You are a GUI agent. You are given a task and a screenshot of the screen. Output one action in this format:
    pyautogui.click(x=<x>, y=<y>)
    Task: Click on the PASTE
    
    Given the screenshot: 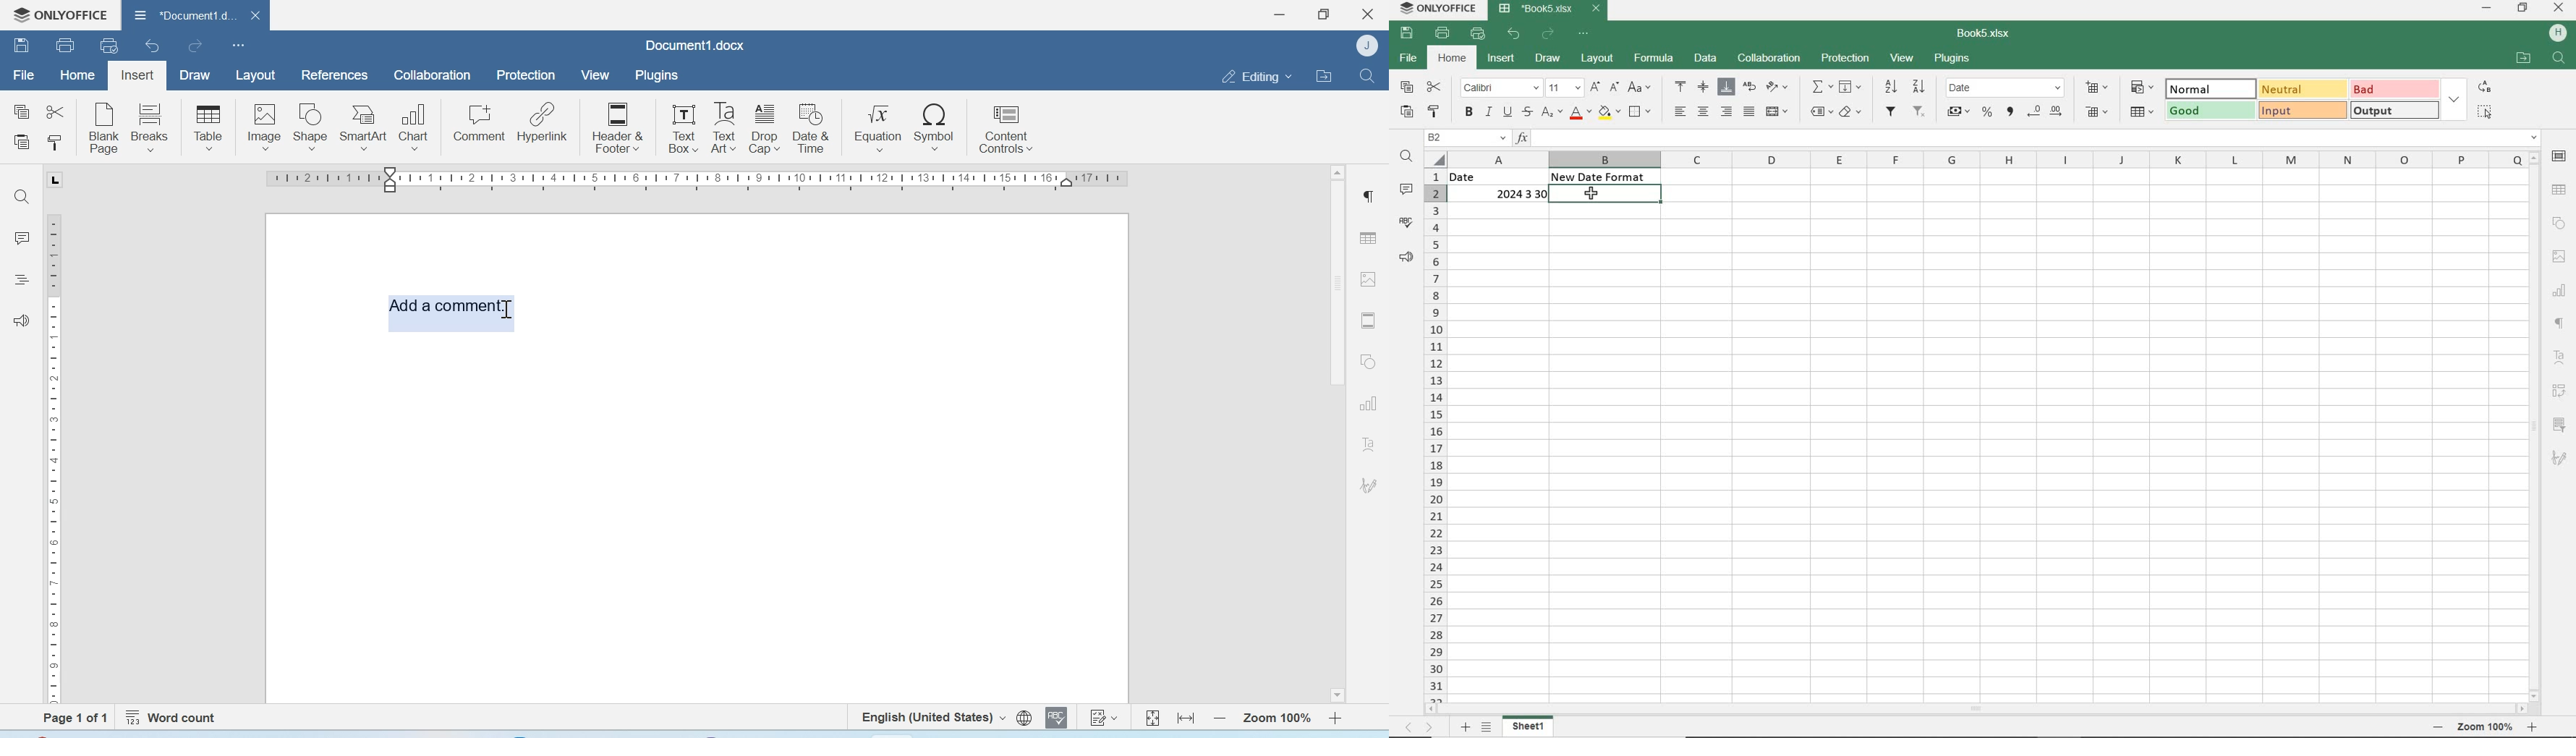 What is the action you would take?
    pyautogui.click(x=1407, y=112)
    